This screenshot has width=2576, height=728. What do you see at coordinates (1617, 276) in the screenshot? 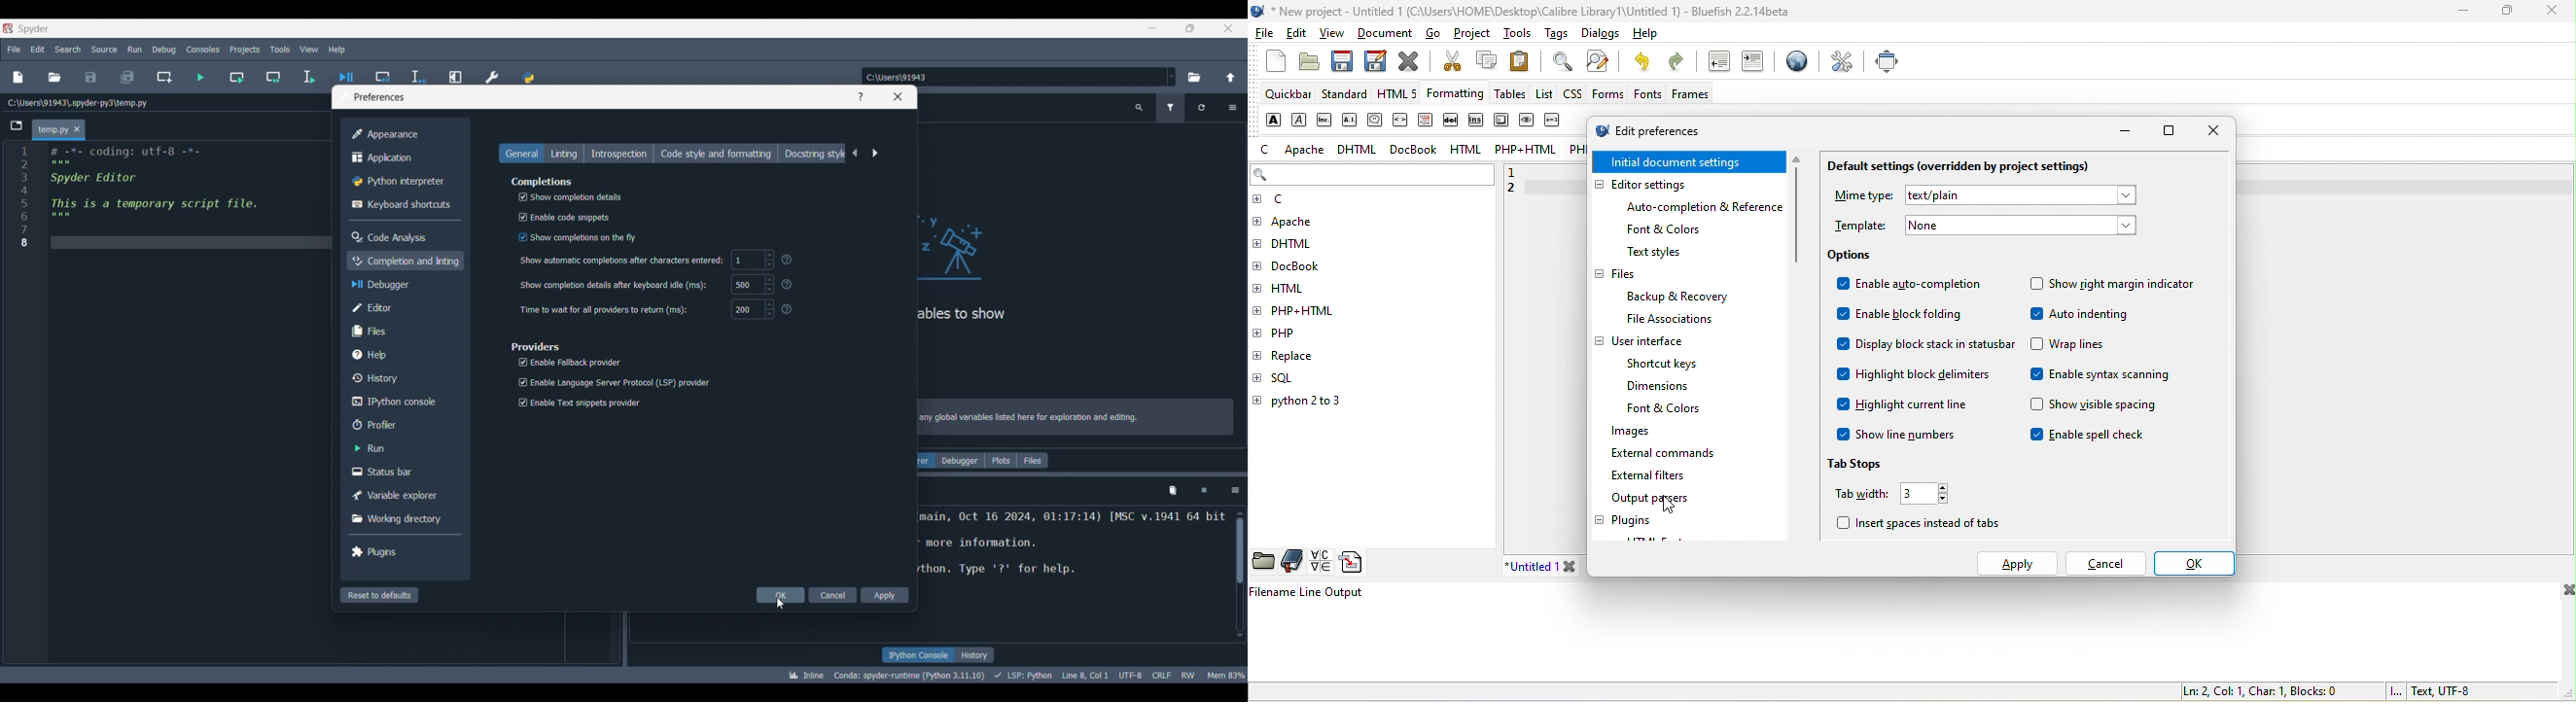
I see `files` at bounding box center [1617, 276].